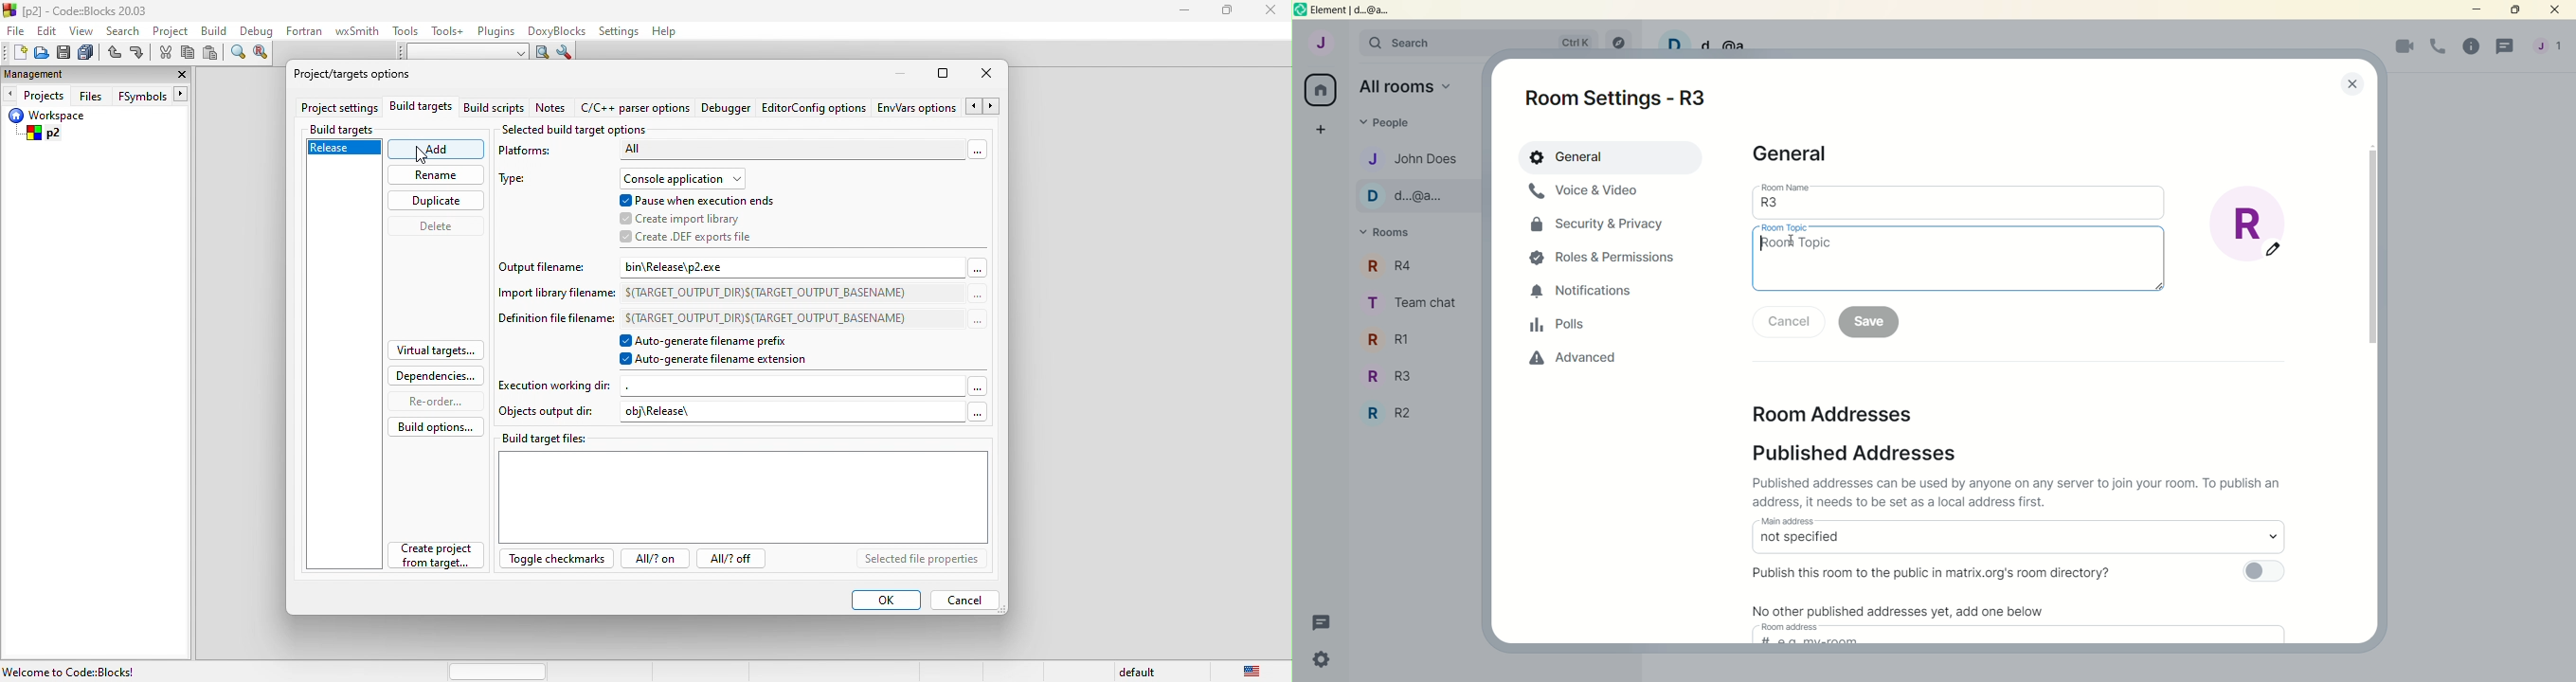  I want to click on wxsmith, so click(357, 31).